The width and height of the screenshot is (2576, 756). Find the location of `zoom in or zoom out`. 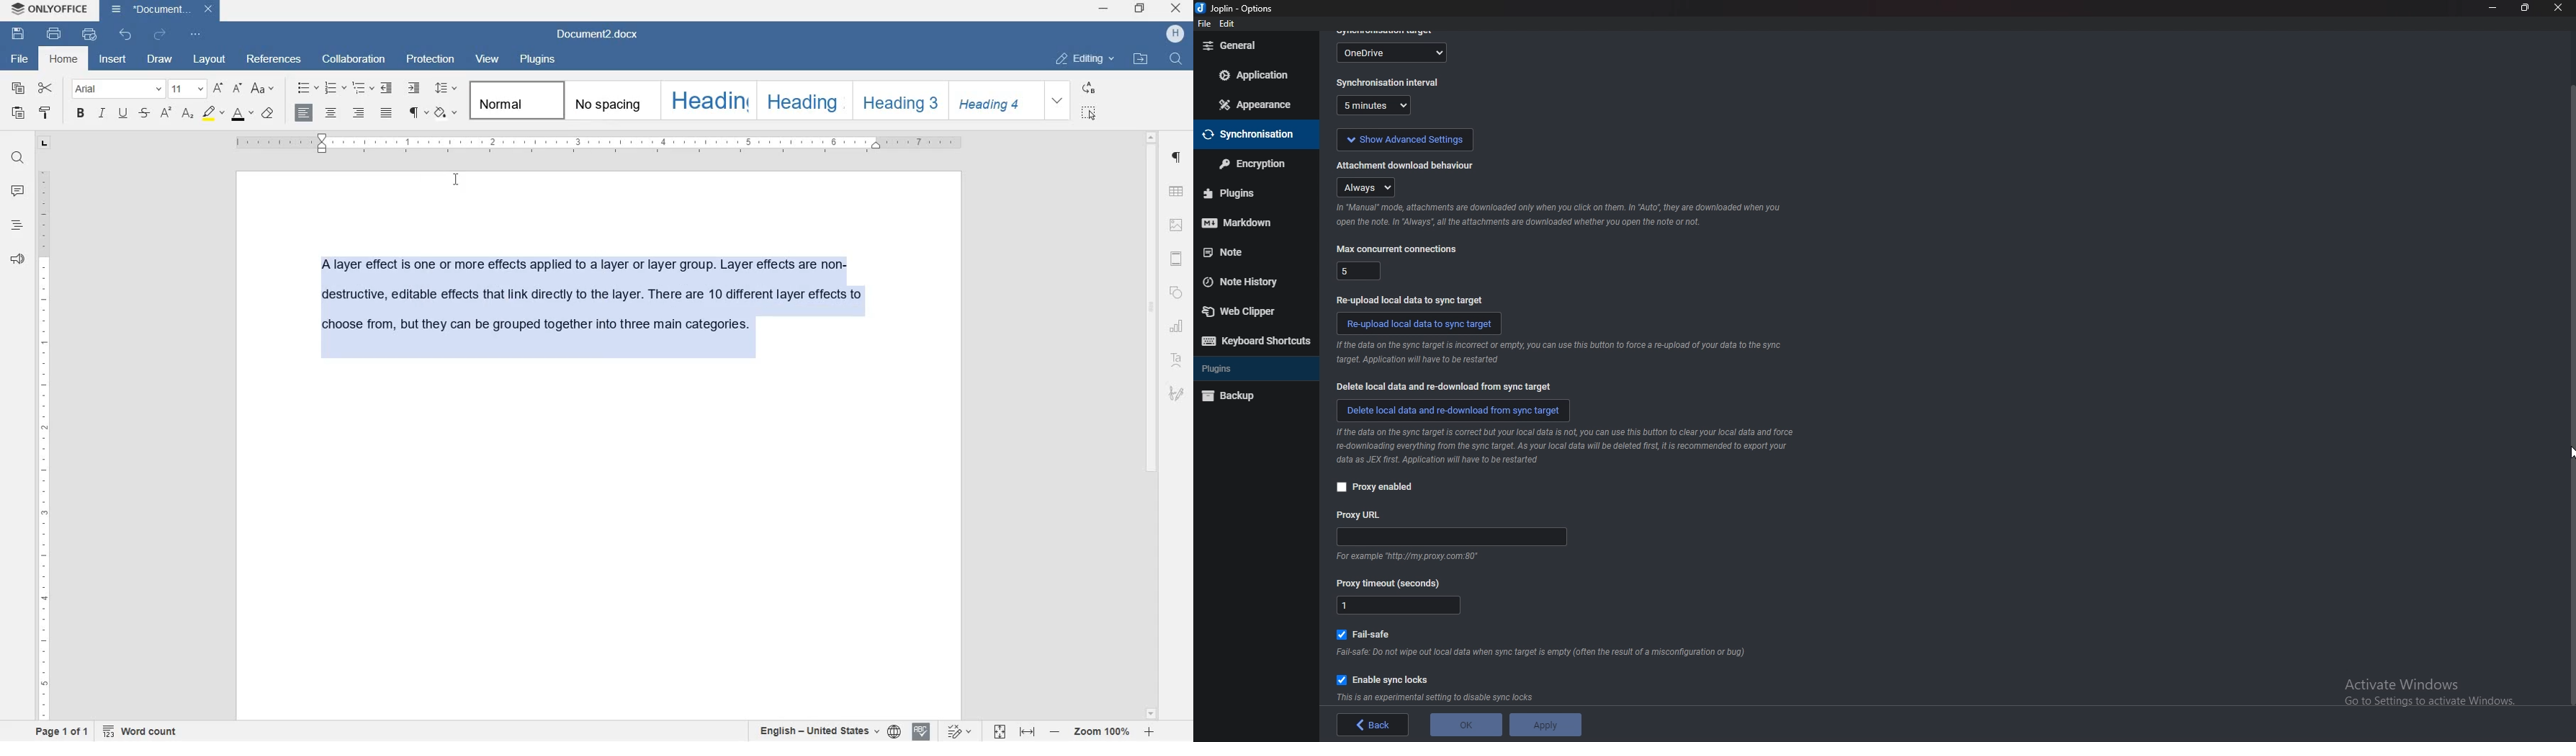

zoom in or zoom out is located at coordinates (1101, 732).